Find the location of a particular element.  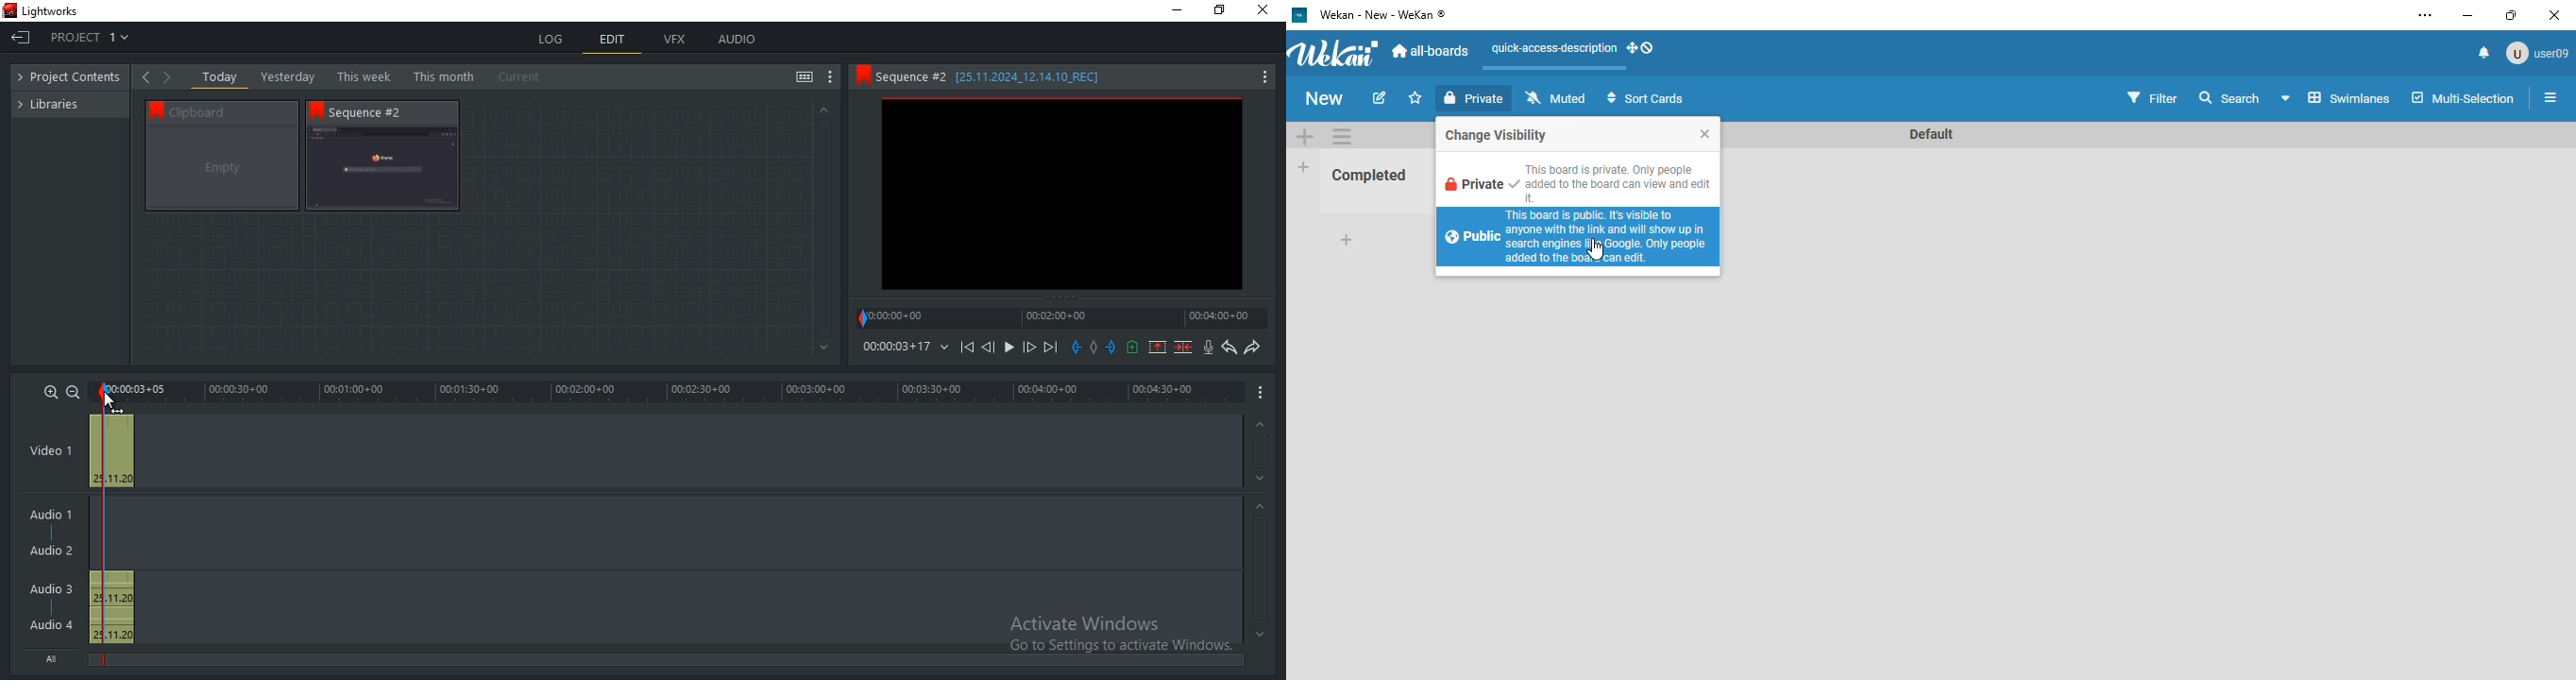

multi-selection is located at coordinates (2463, 98).